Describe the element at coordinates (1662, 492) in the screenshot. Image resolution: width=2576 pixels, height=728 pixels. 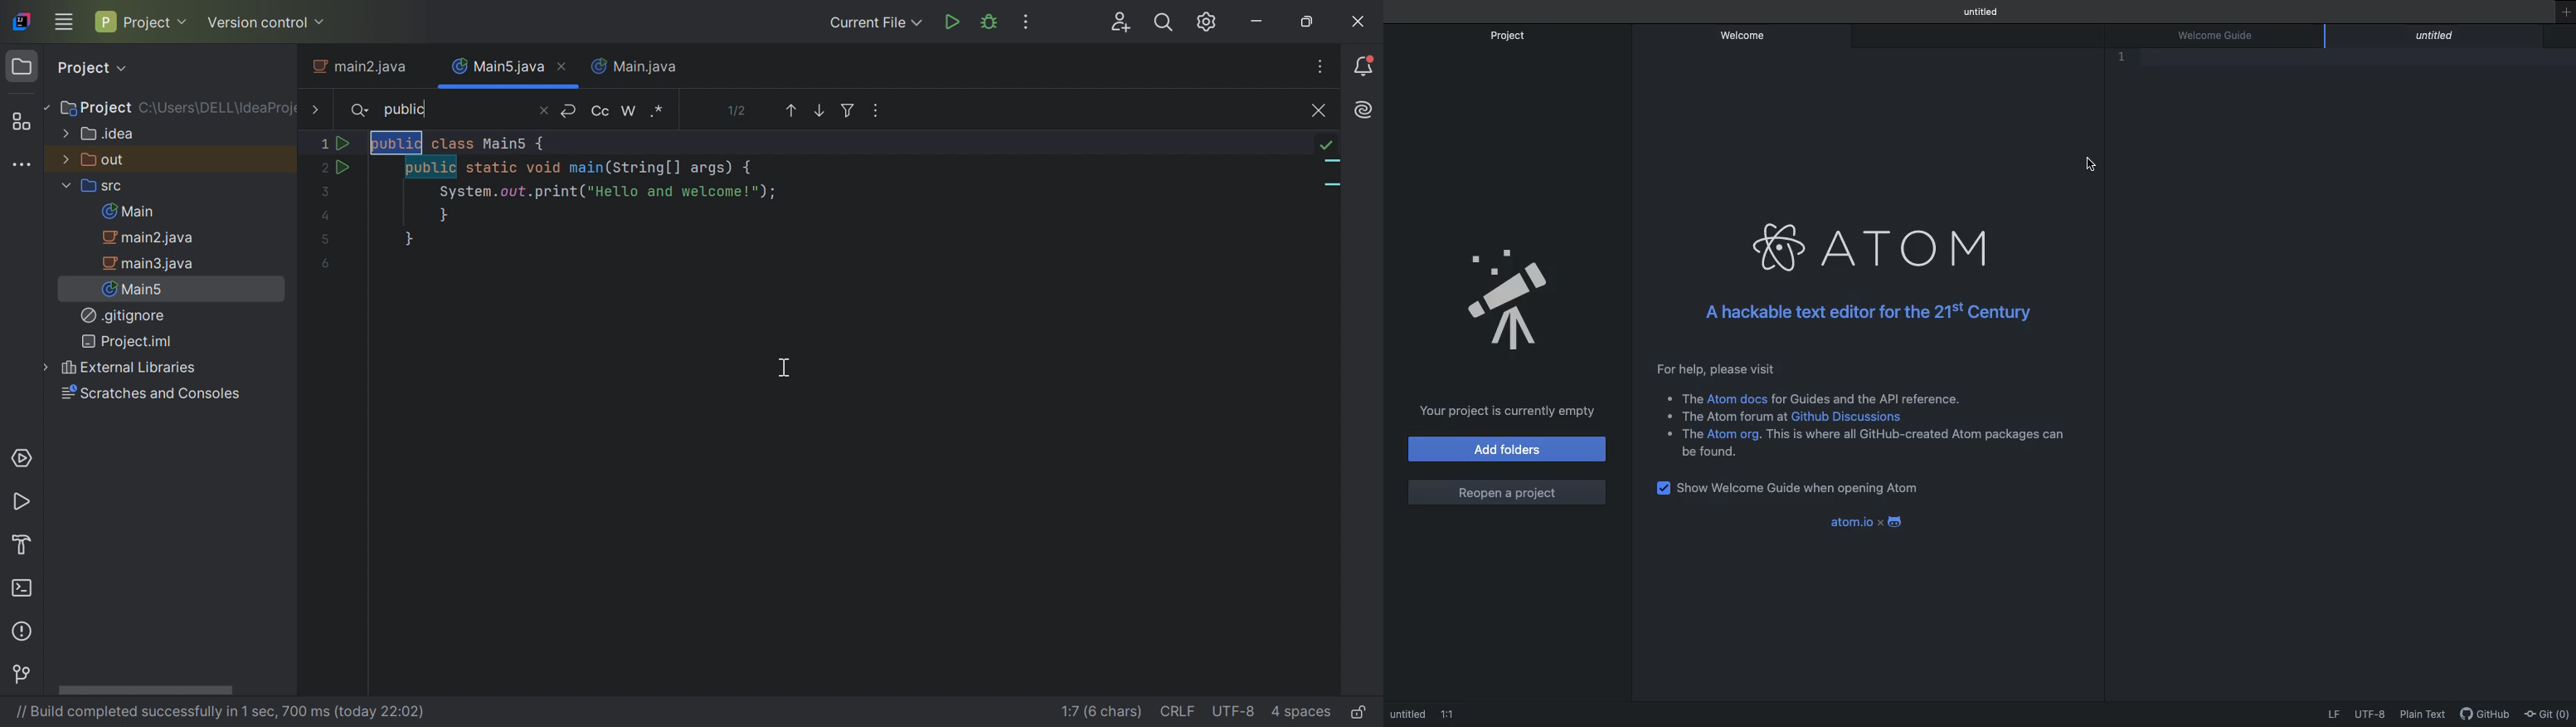
I see `checkbox ` at that location.